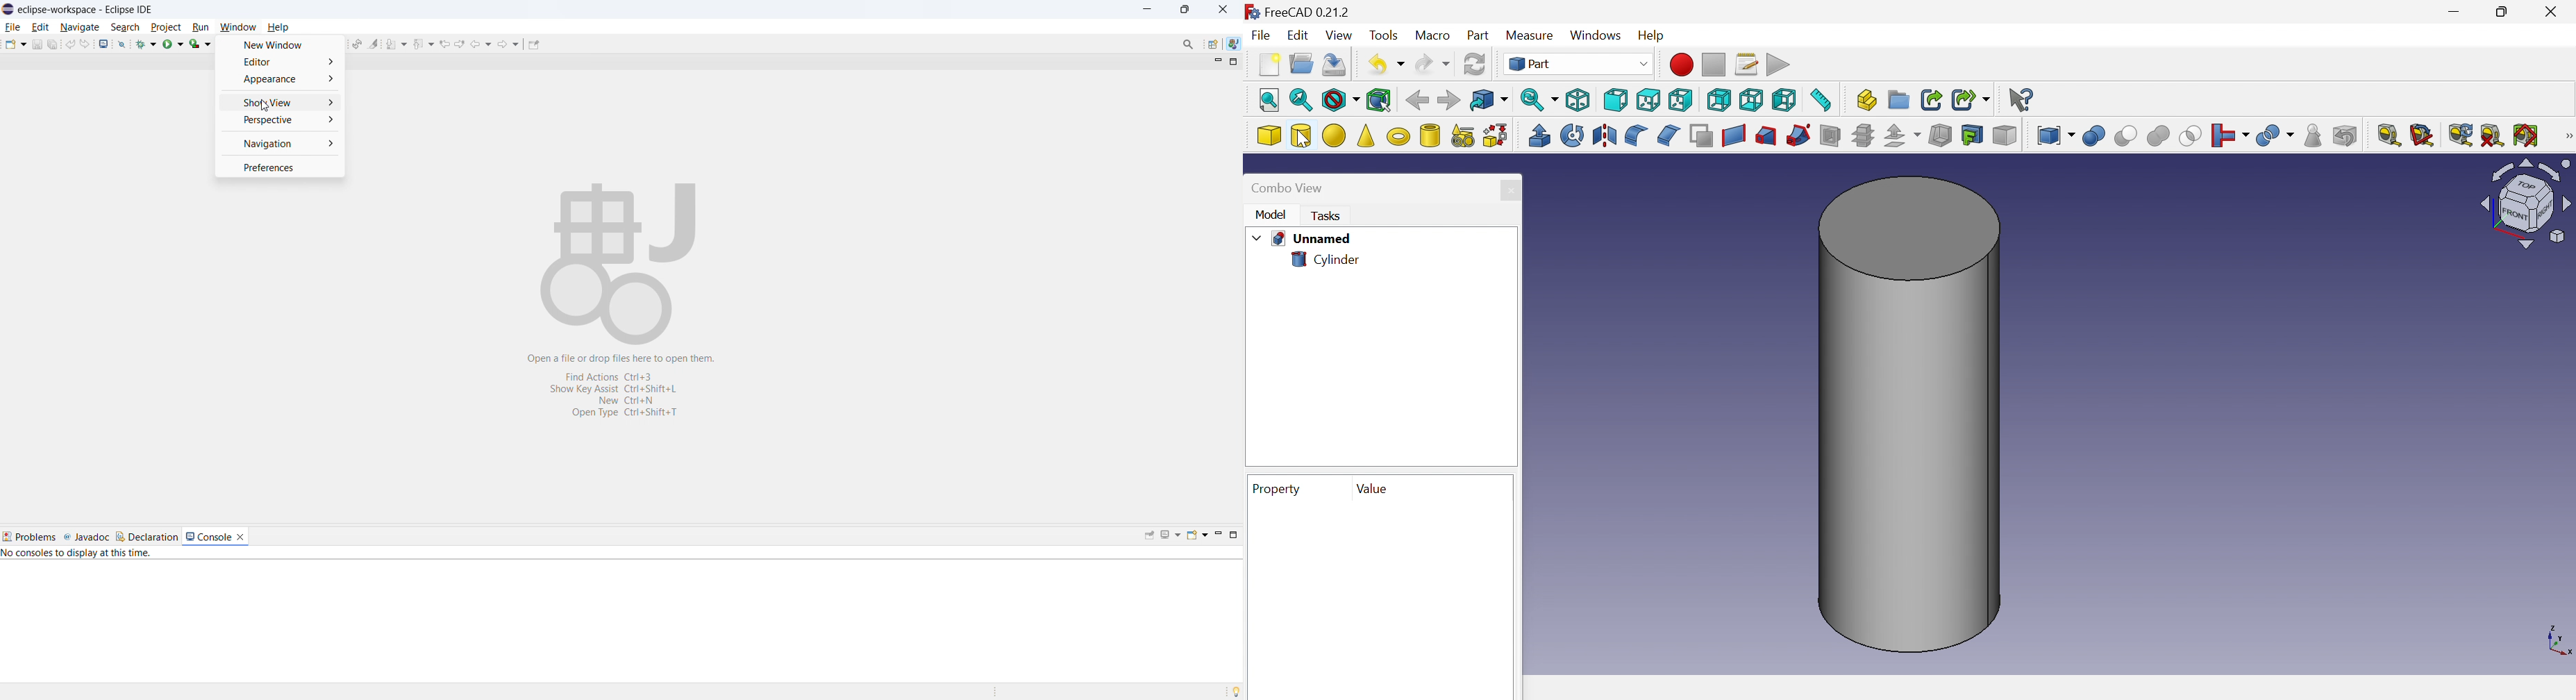  What do you see at coordinates (1899, 99) in the screenshot?
I see `Create group` at bounding box center [1899, 99].